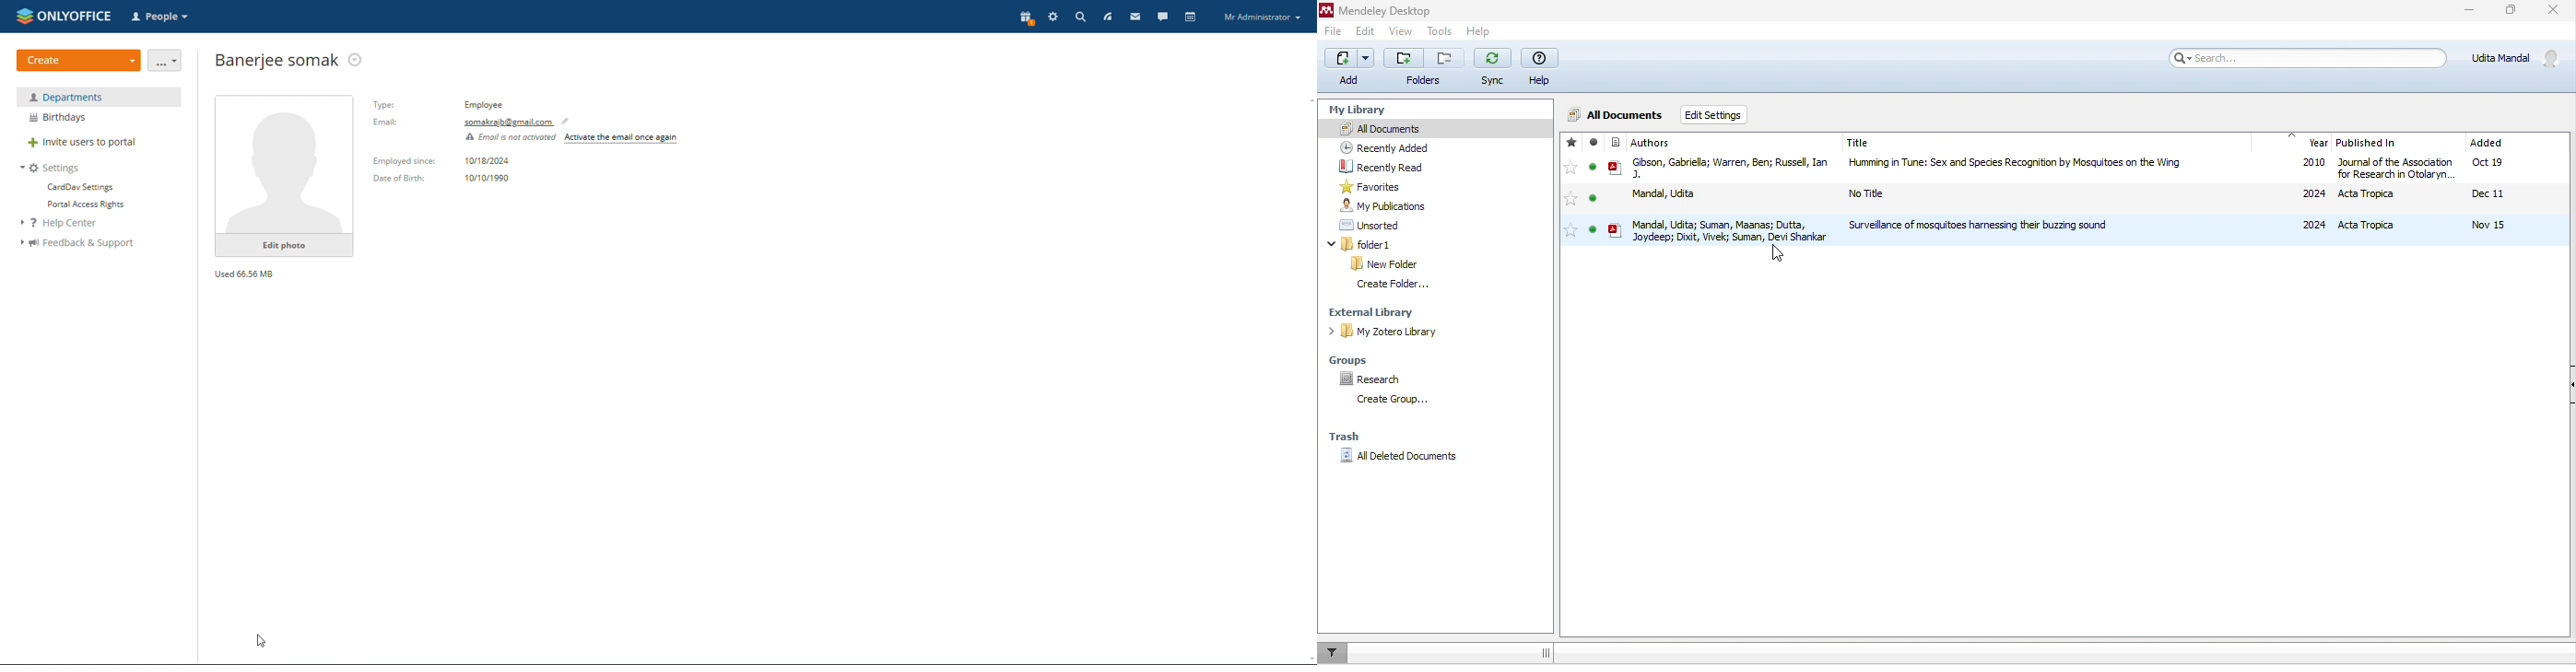 This screenshot has height=672, width=2576. What do you see at coordinates (2062, 232) in the screenshot?
I see `| Mandal, Udita; Suman, Maanas; Dutta, Surveillance of mosquitoes harnessing their buzzing sound 2024 Acta Tropica Nov 15
"| Joydeep; Dixit, Vivek; Suman, Devi Shankar` at bounding box center [2062, 232].